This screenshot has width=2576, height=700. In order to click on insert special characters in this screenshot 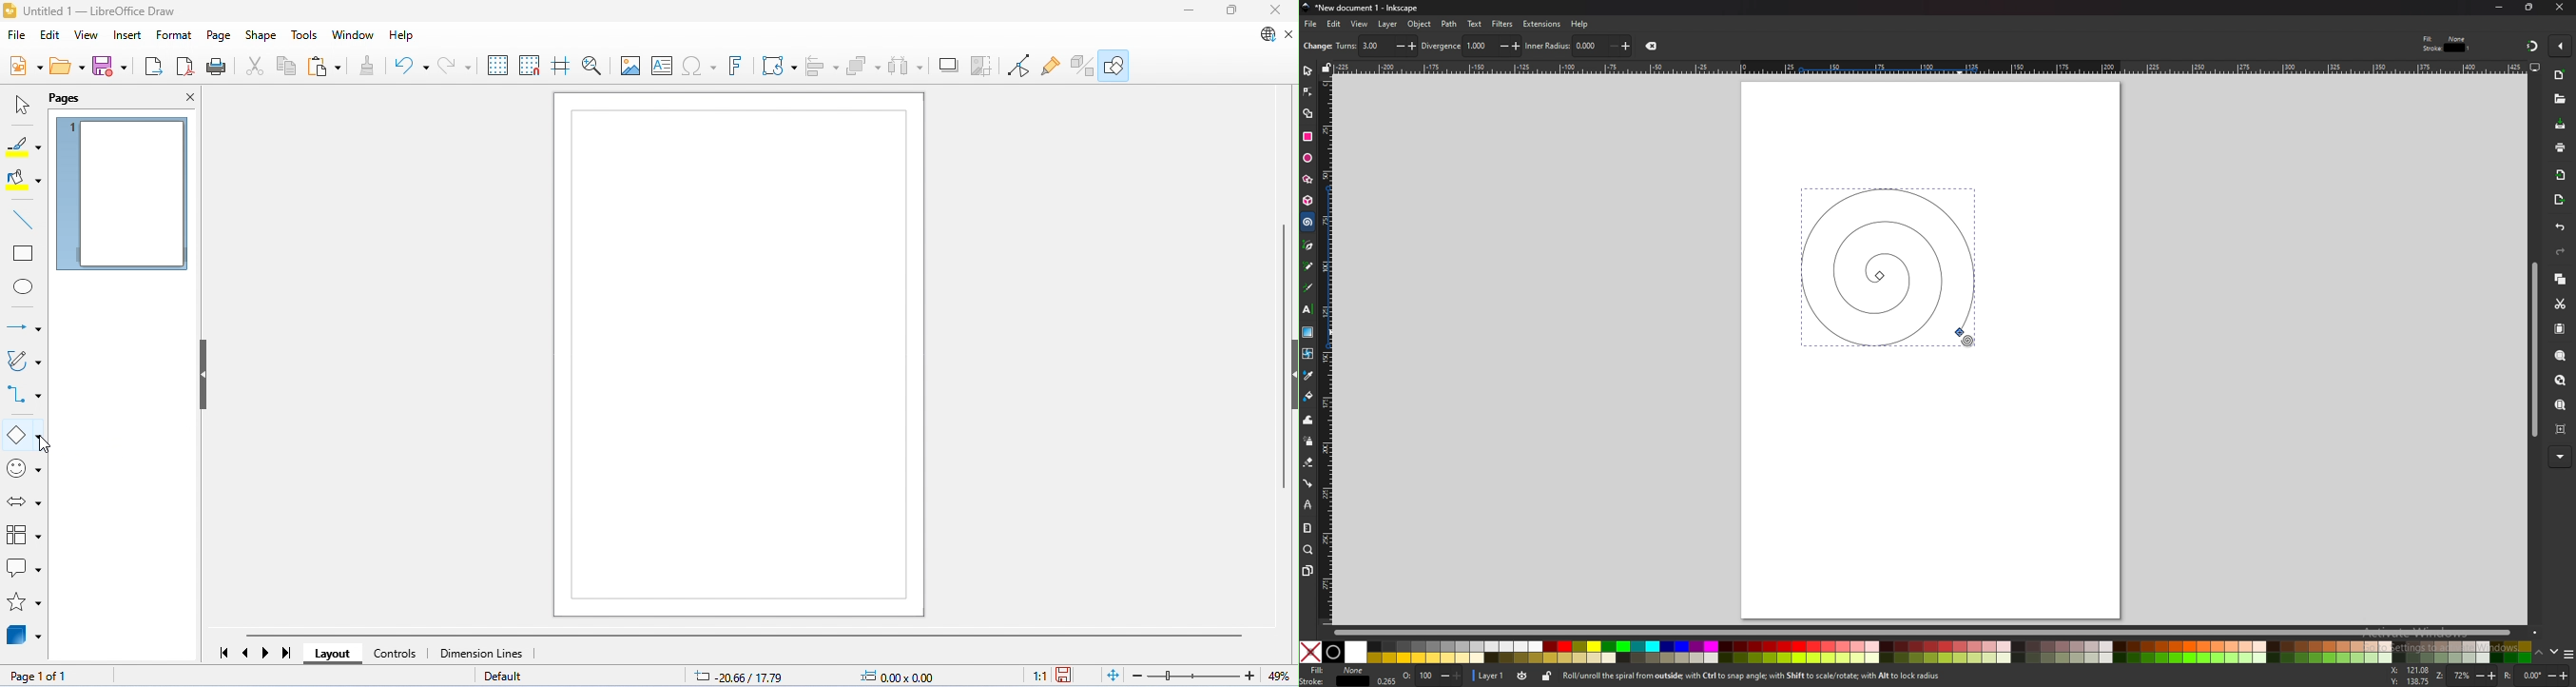, I will do `click(700, 66)`.